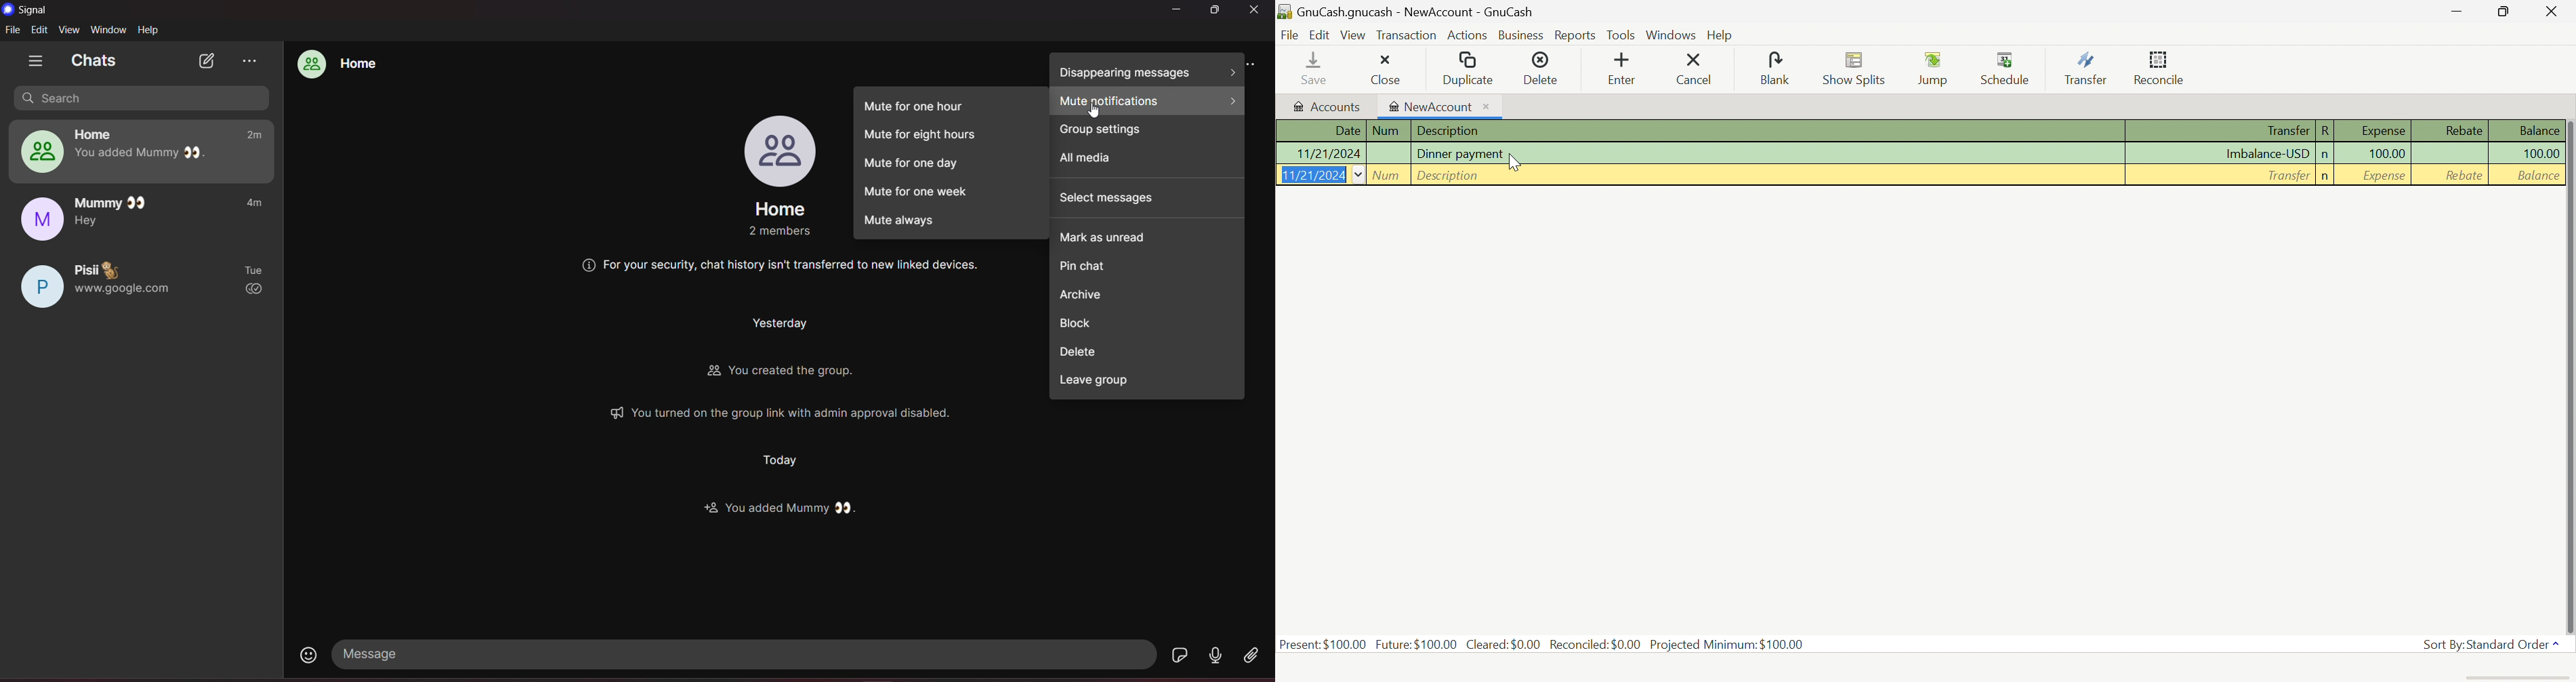 Image resolution: width=2576 pixels, height=700 pixels. Describe the element at coordinates (1331, 153) in the screenshot. I see `11/21/2024` at that location.